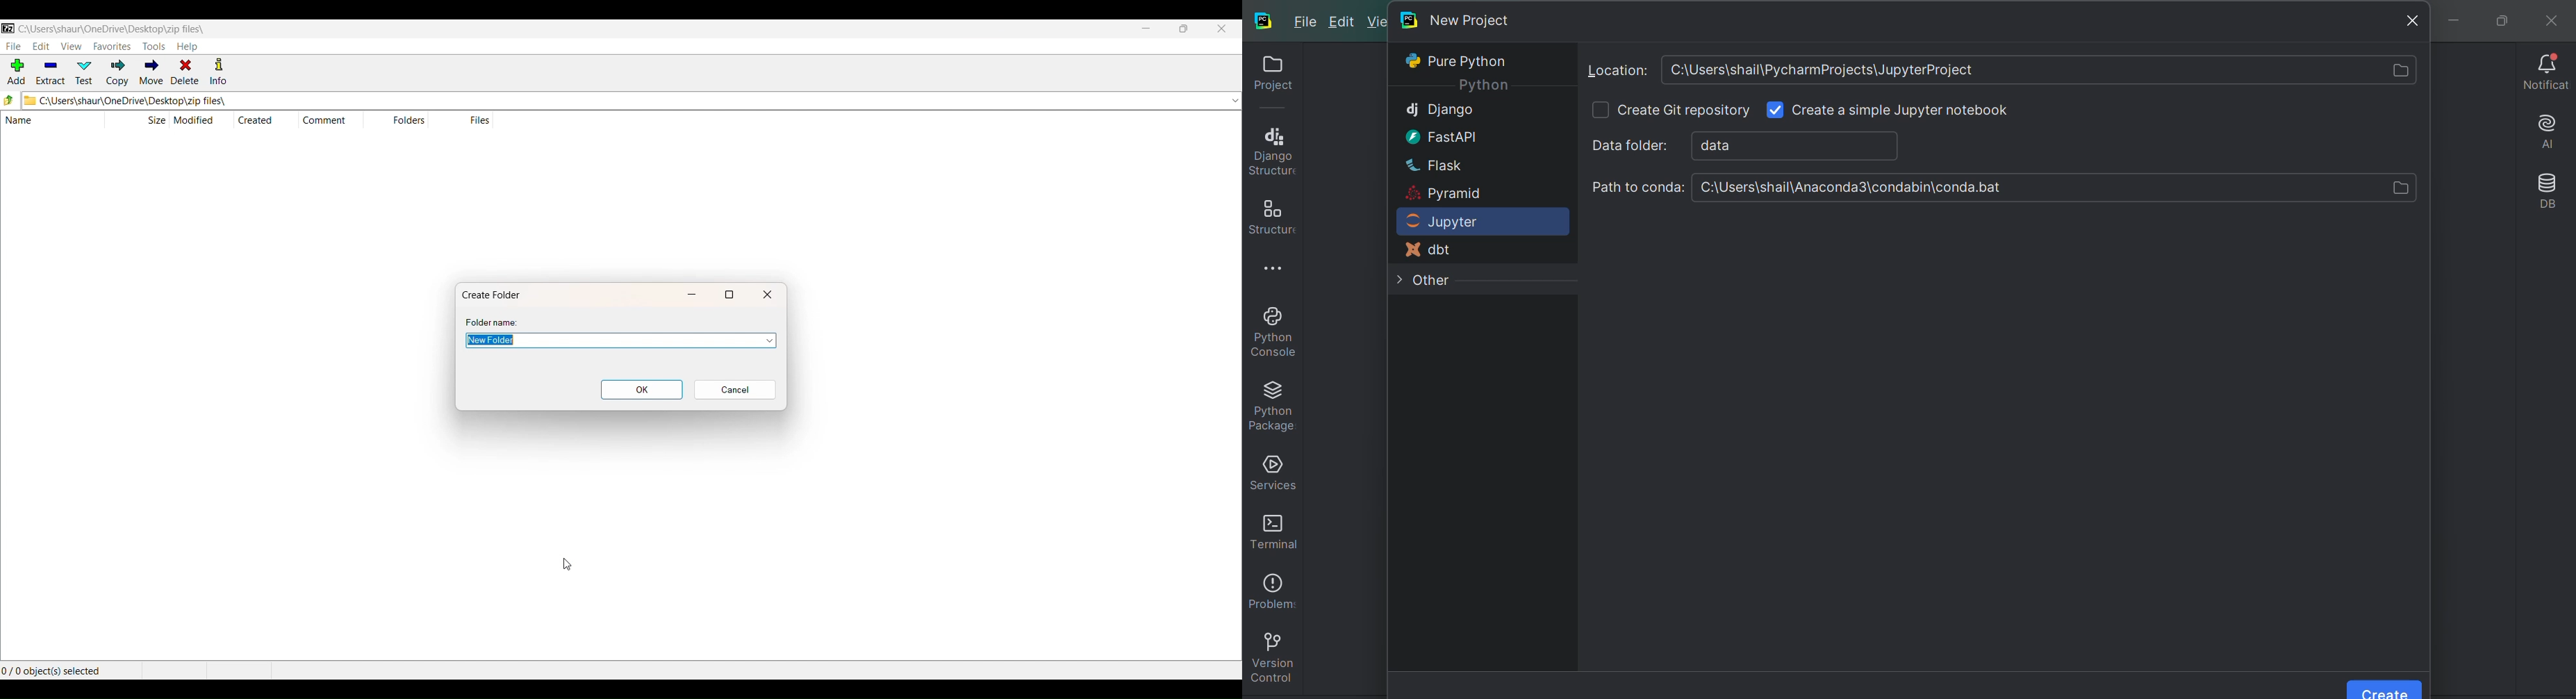 The image size is (2576, 700). Describe the element at coordinates (10, 101) in the screenshot. I see `MOVE TO PARENT FOLDER` at that location.